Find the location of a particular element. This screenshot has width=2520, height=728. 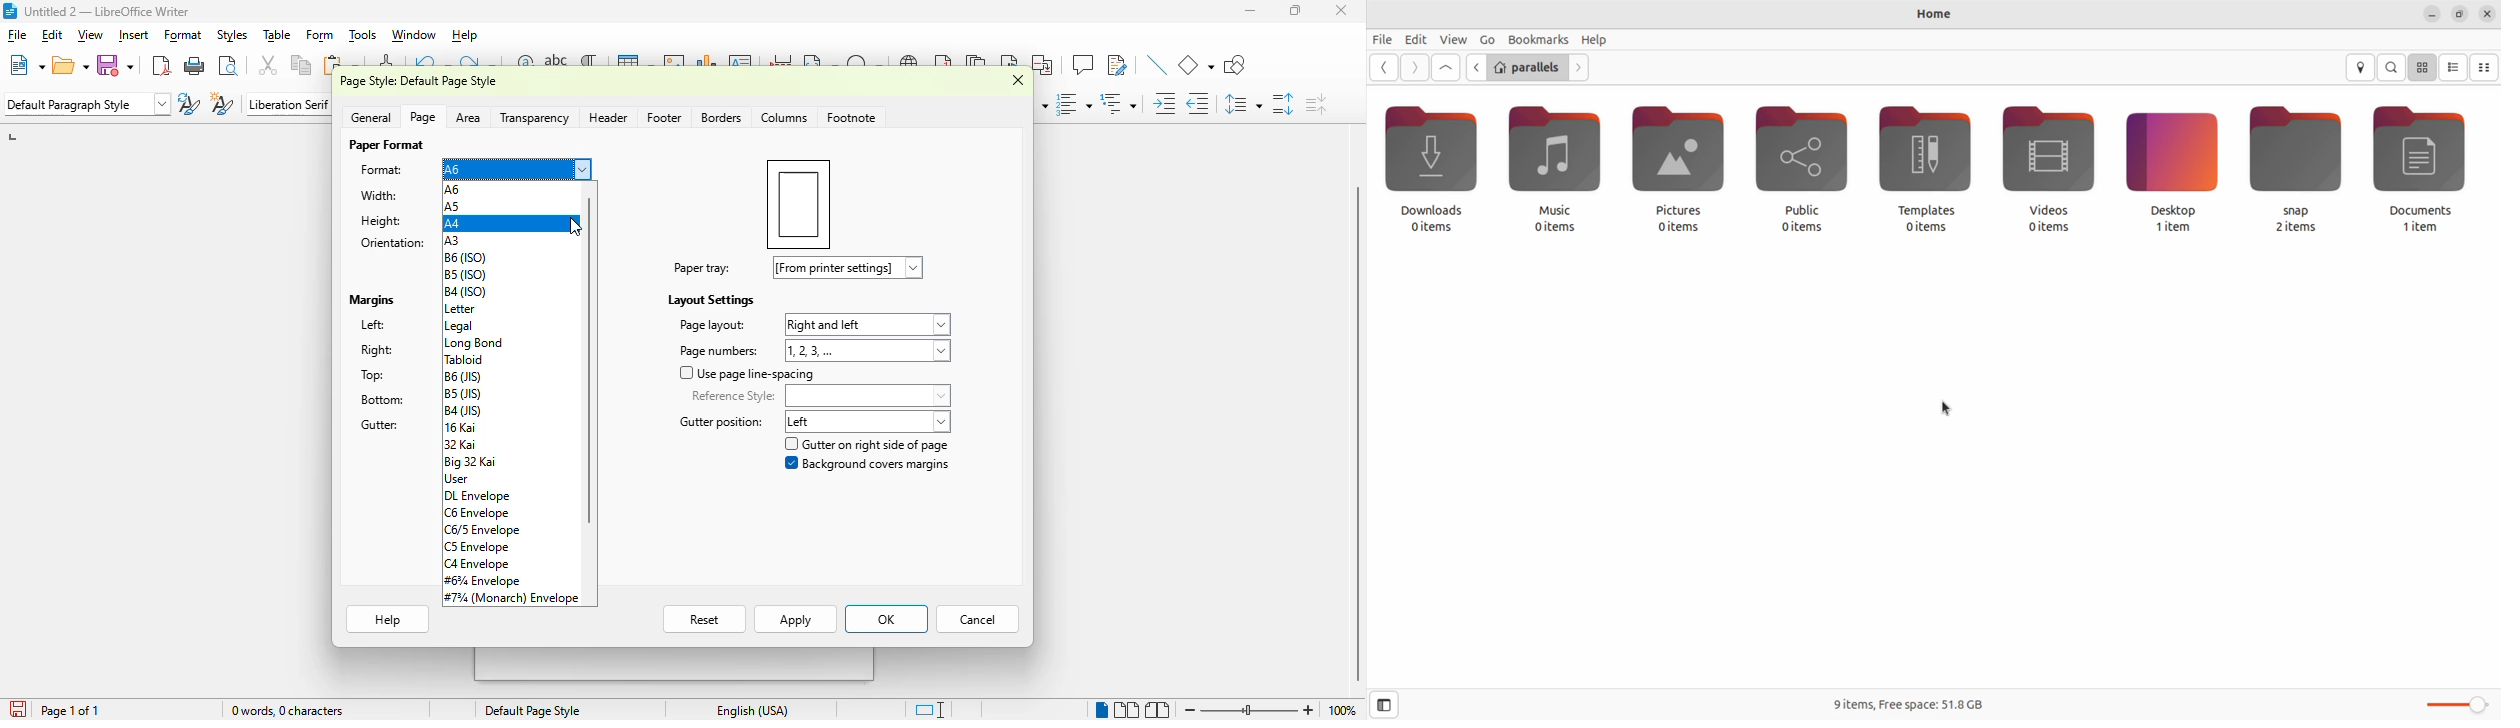

general is located at coordinates (372, 118).